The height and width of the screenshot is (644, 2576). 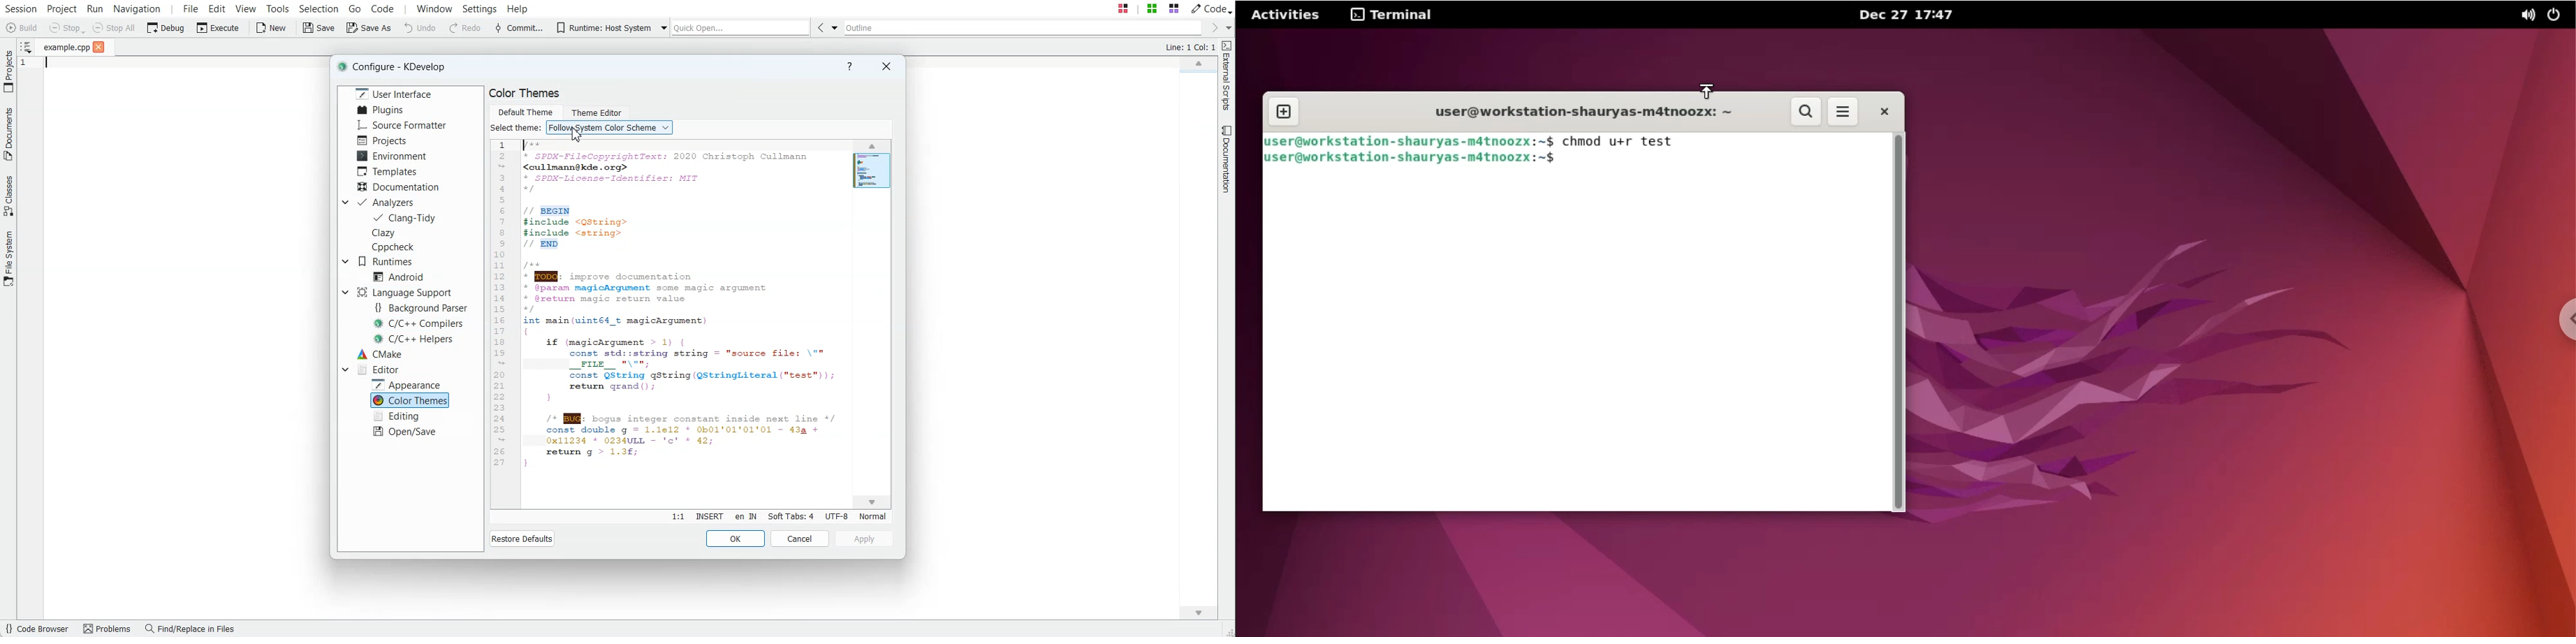 What do you see at coordinates (398, 186) in the screenshot?
I see `Documentation` at bounding box center [398, 186].